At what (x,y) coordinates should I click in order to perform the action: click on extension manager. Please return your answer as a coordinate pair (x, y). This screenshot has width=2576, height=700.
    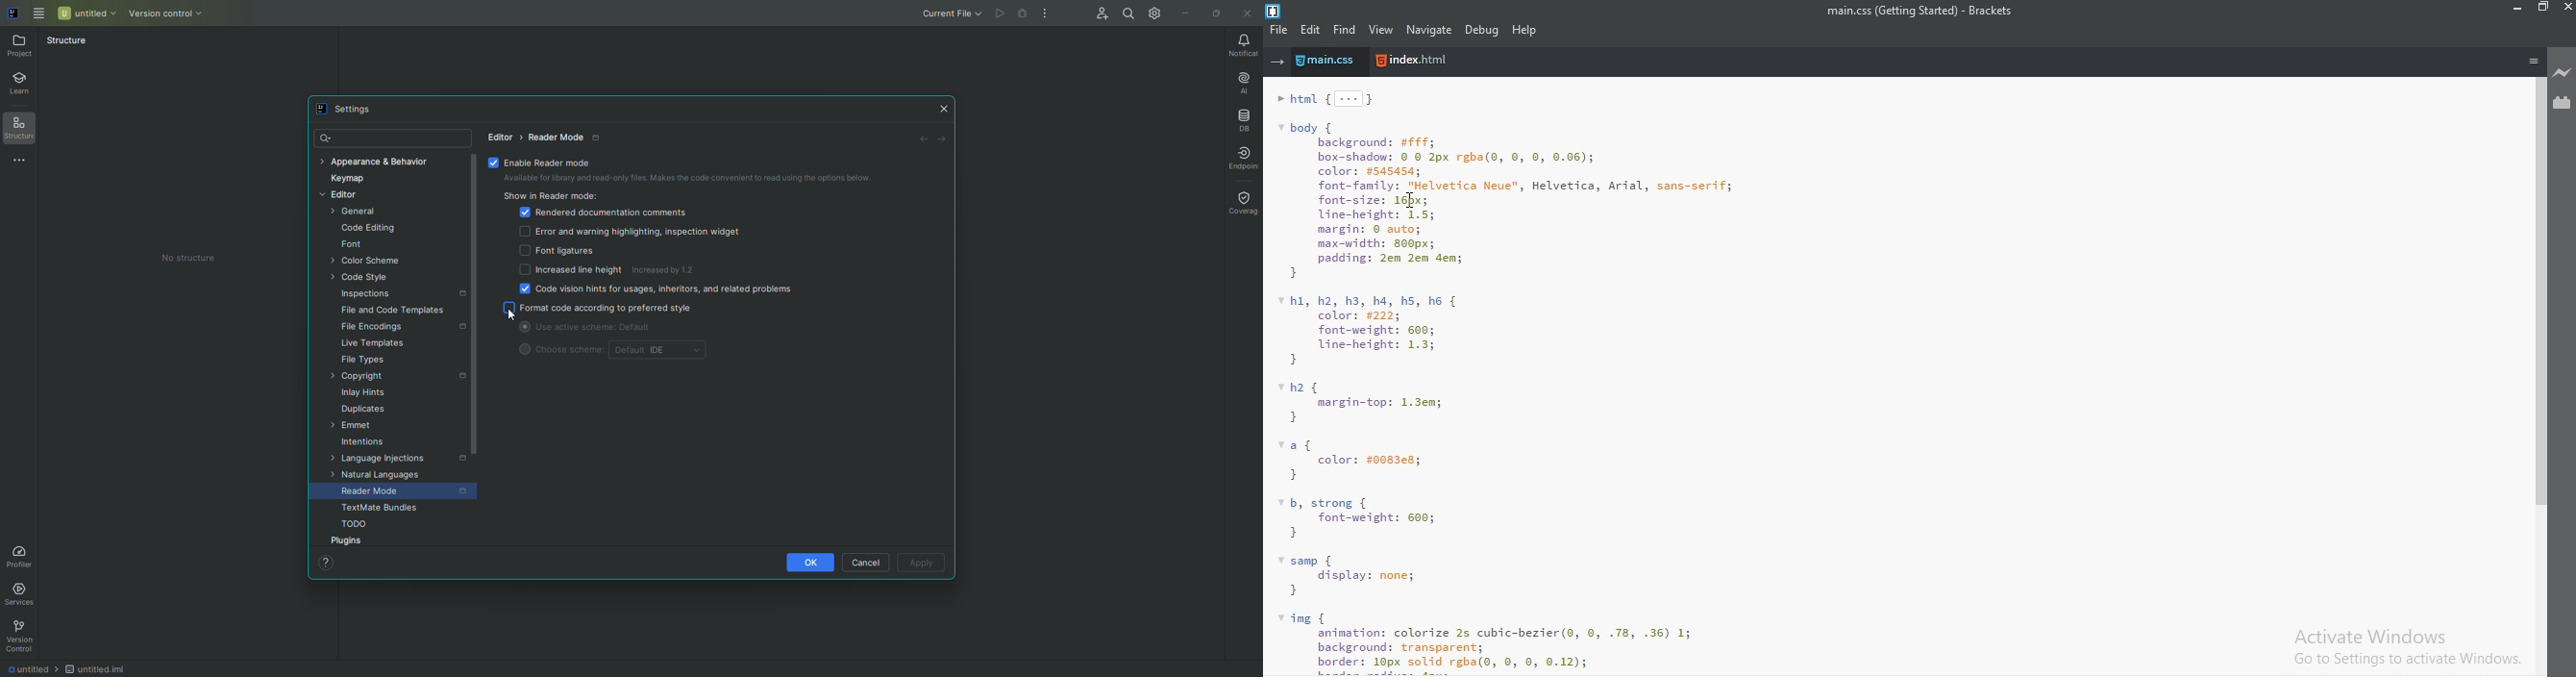
    Looking at the image, I should click on (2563, 103).